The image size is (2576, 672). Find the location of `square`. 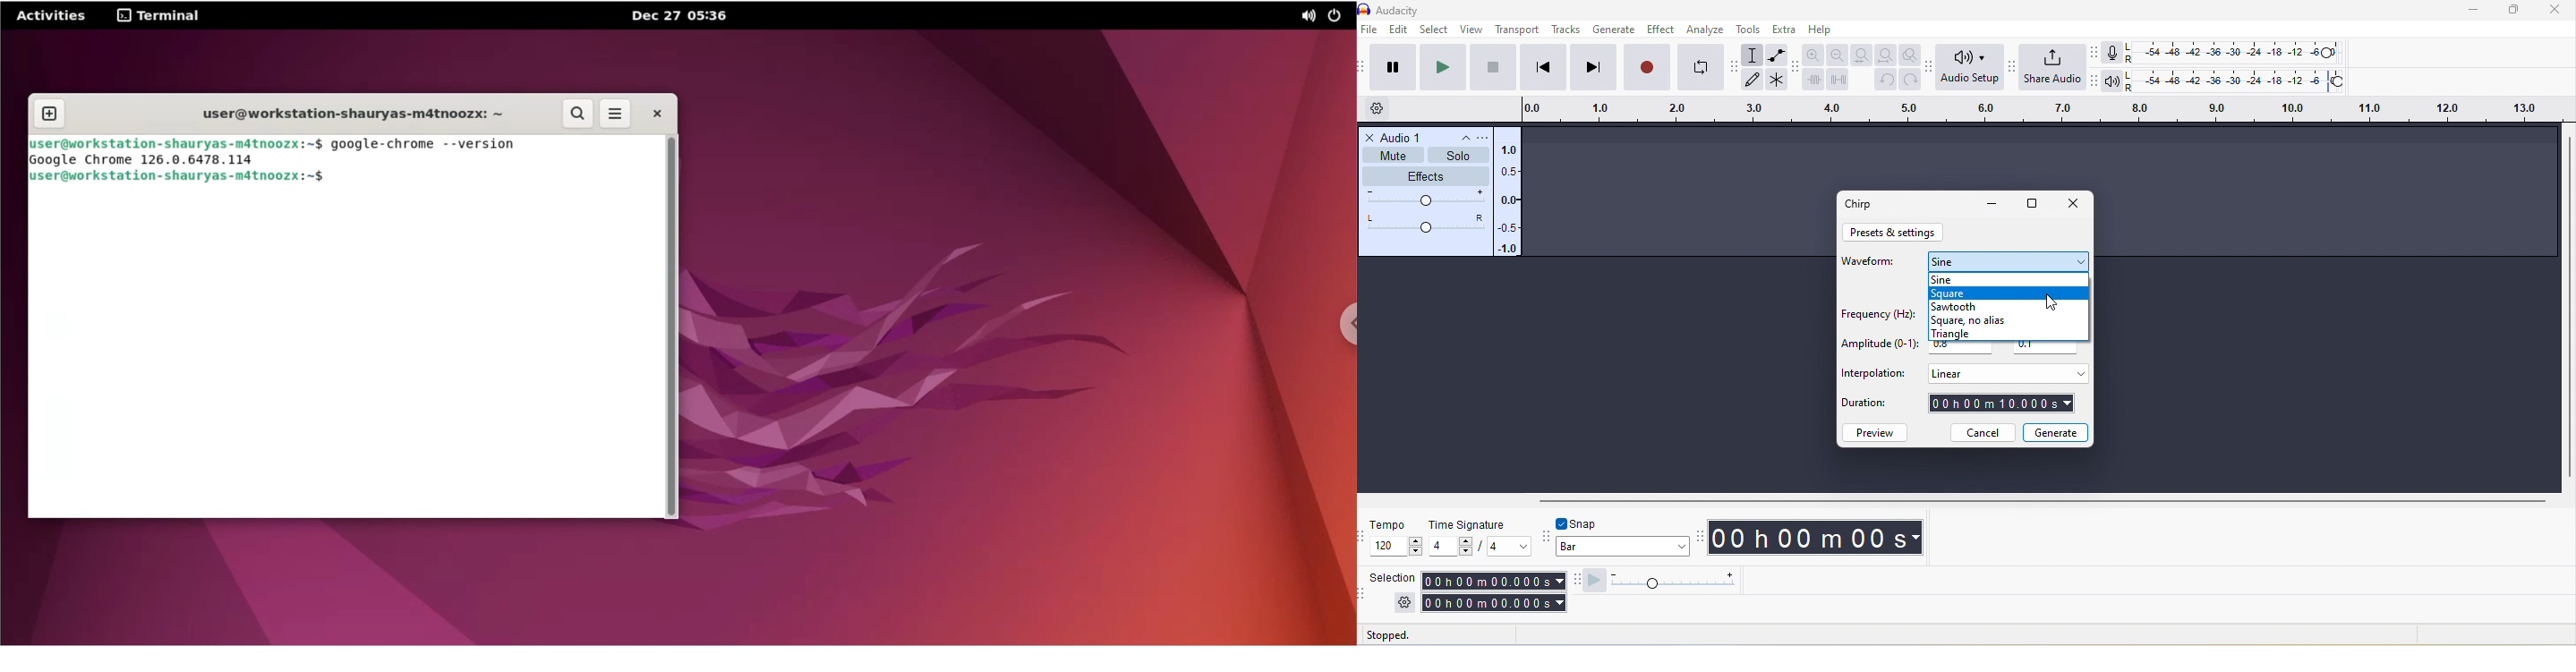

square is located at coordinates (2009, 293).